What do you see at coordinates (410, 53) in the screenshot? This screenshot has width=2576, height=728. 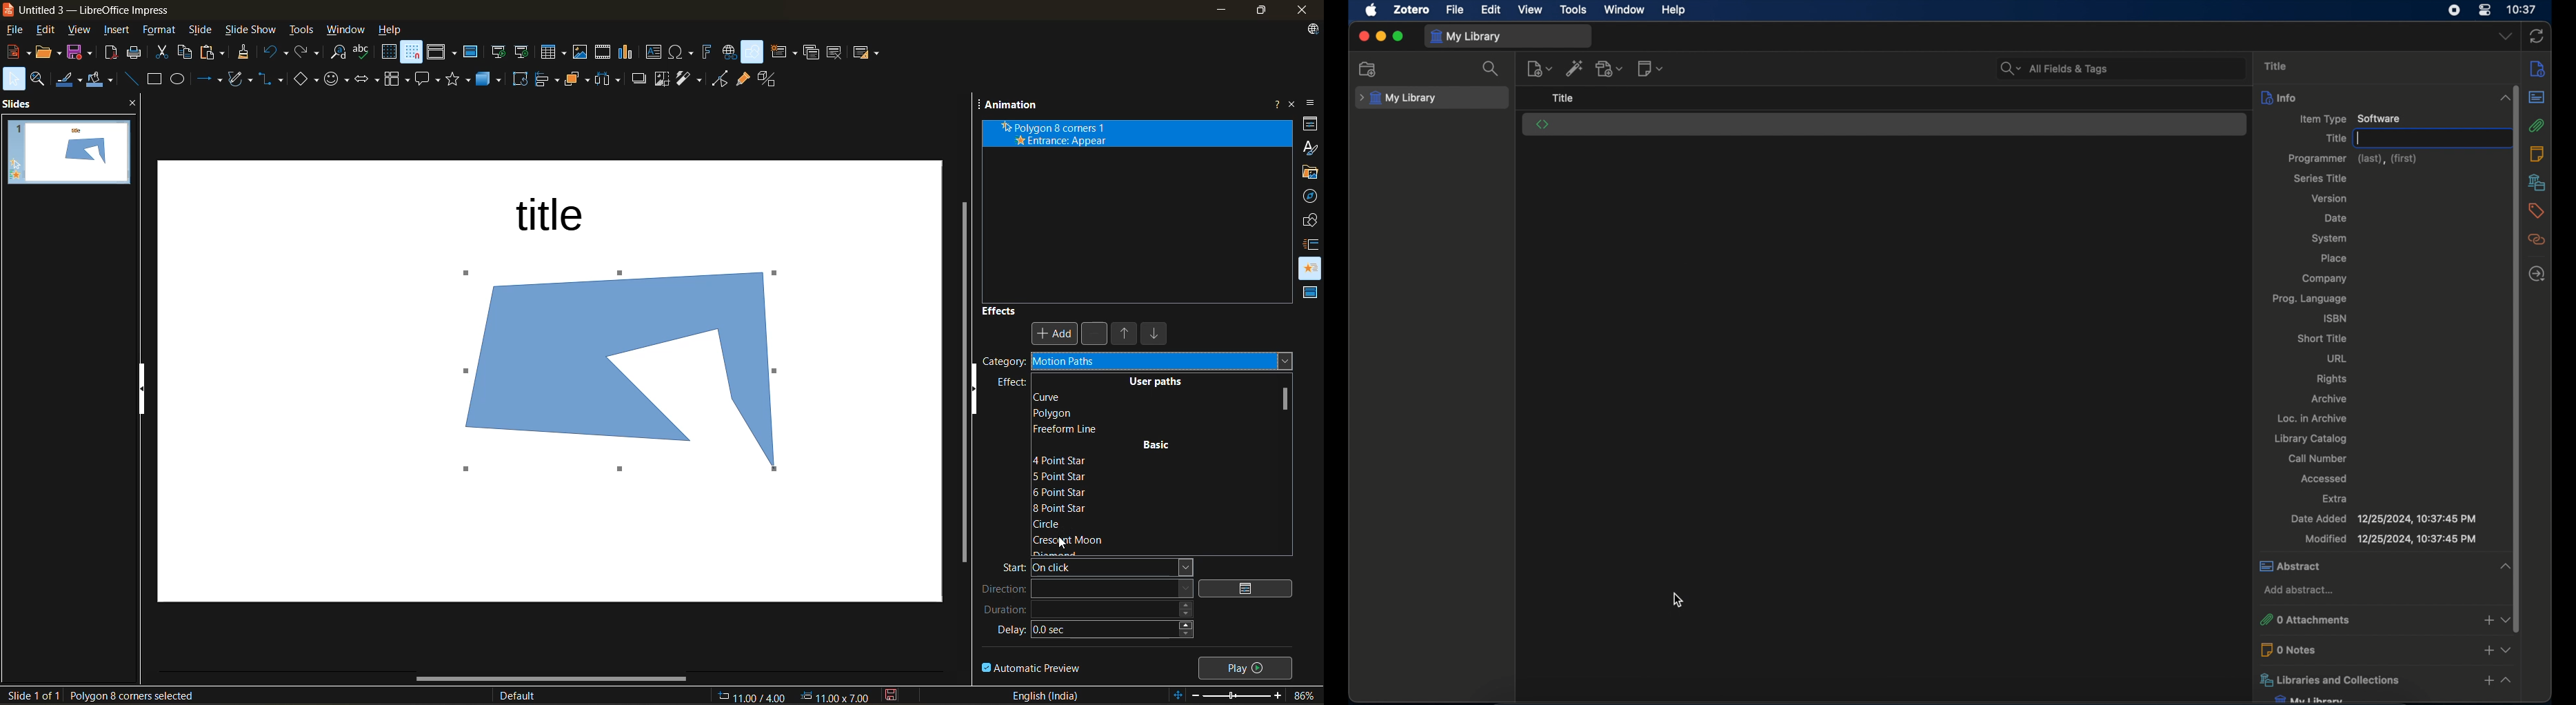 I see `snap to grid` at bounding box center [410, 53].